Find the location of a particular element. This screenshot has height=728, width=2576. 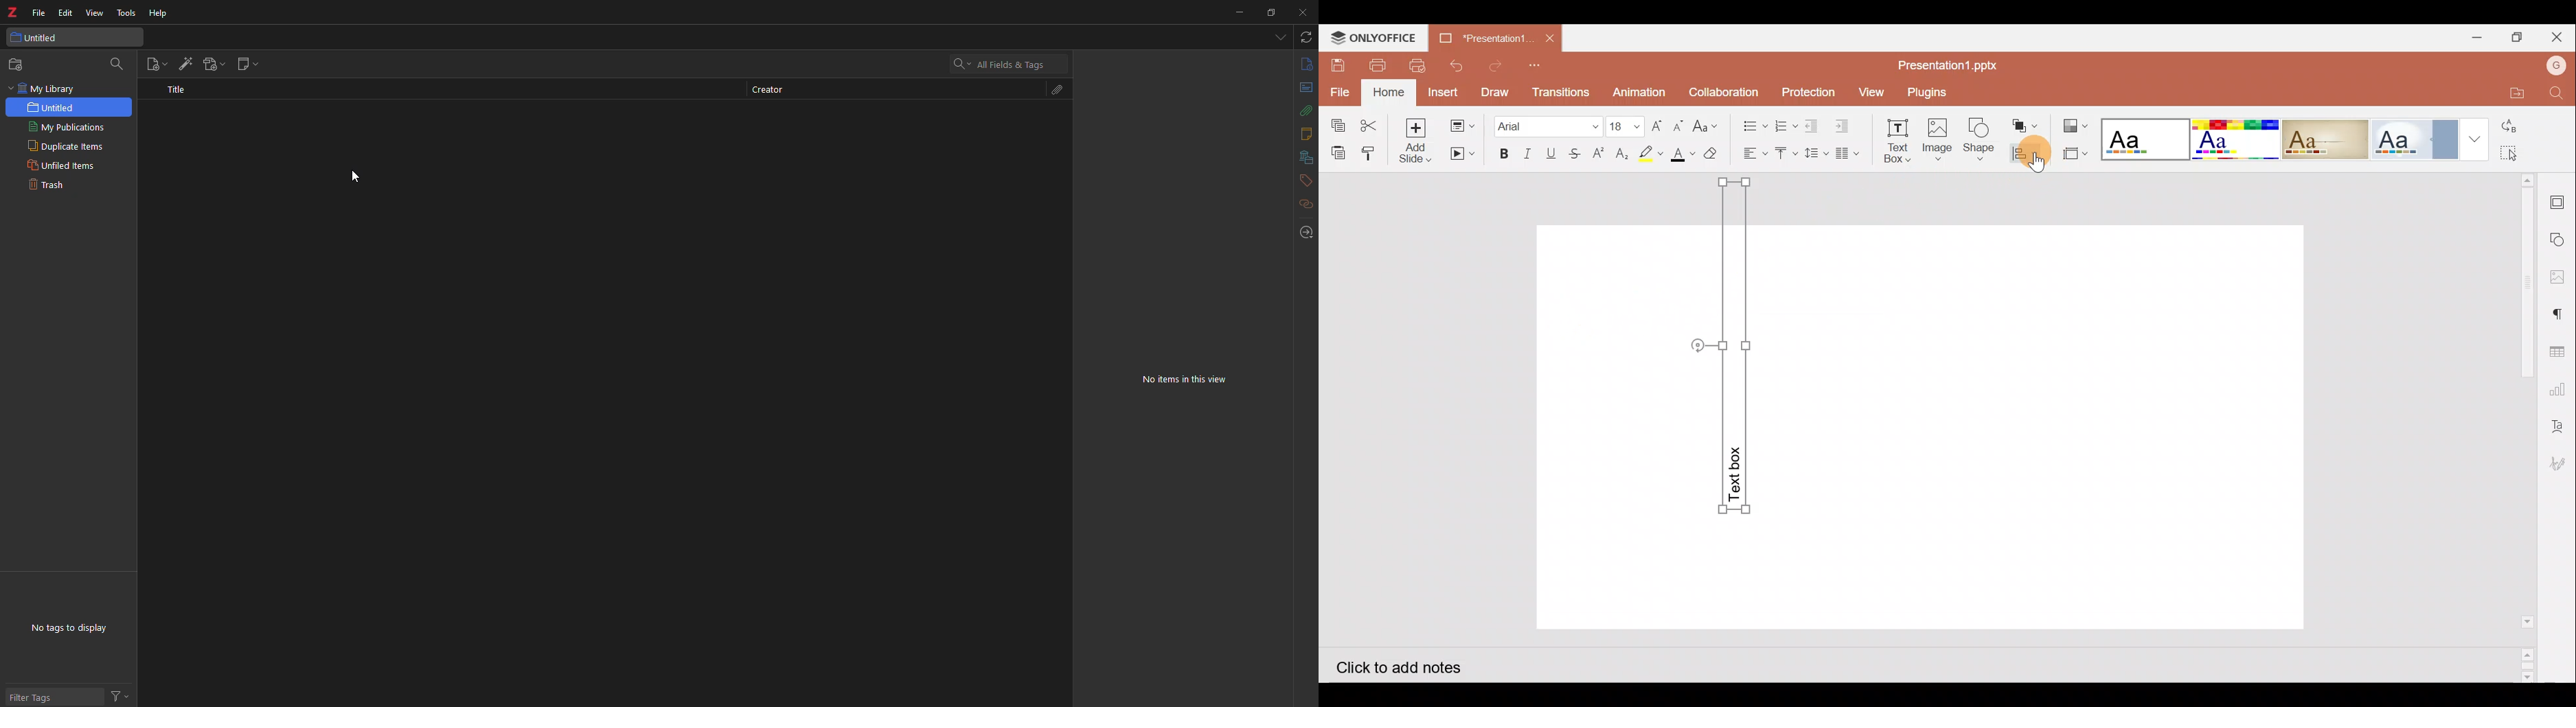

sync is located at coordinates (1307, 38).